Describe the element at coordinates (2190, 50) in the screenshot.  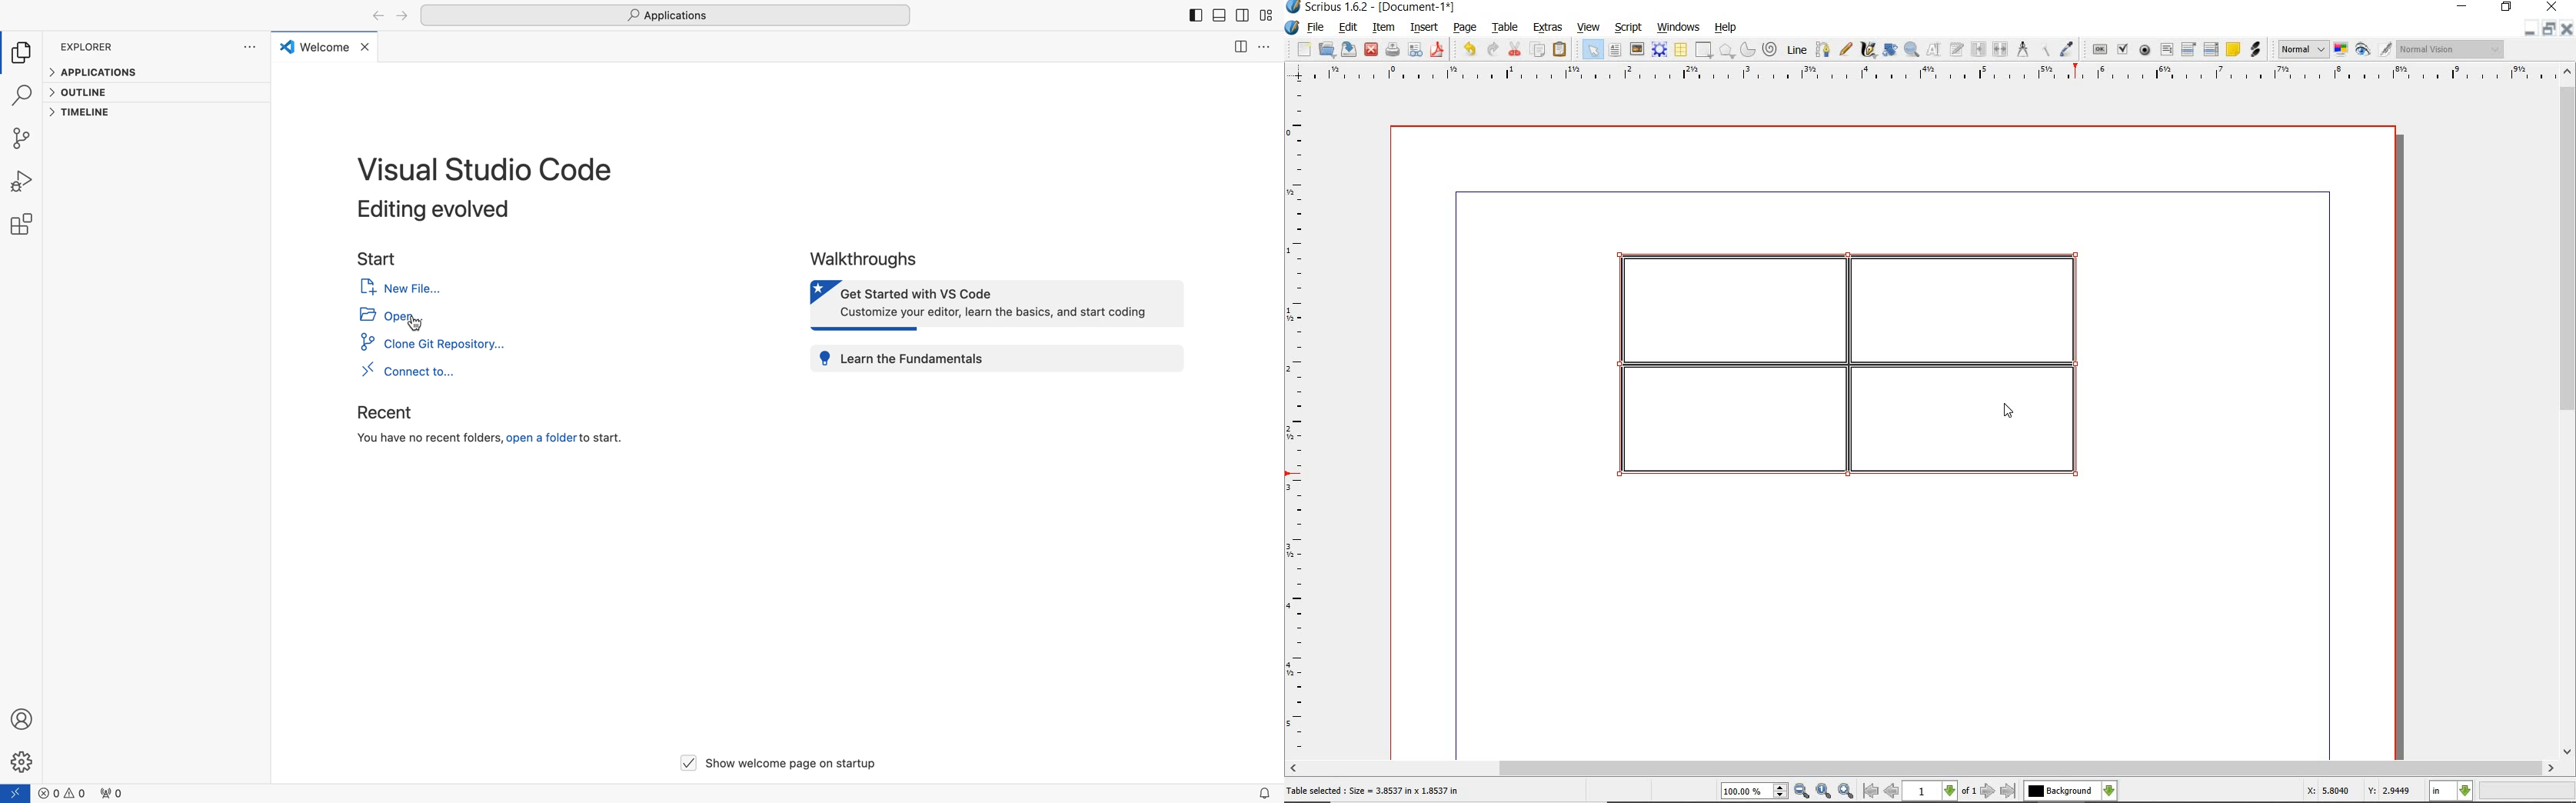
I see `pdf combo box` at that location.